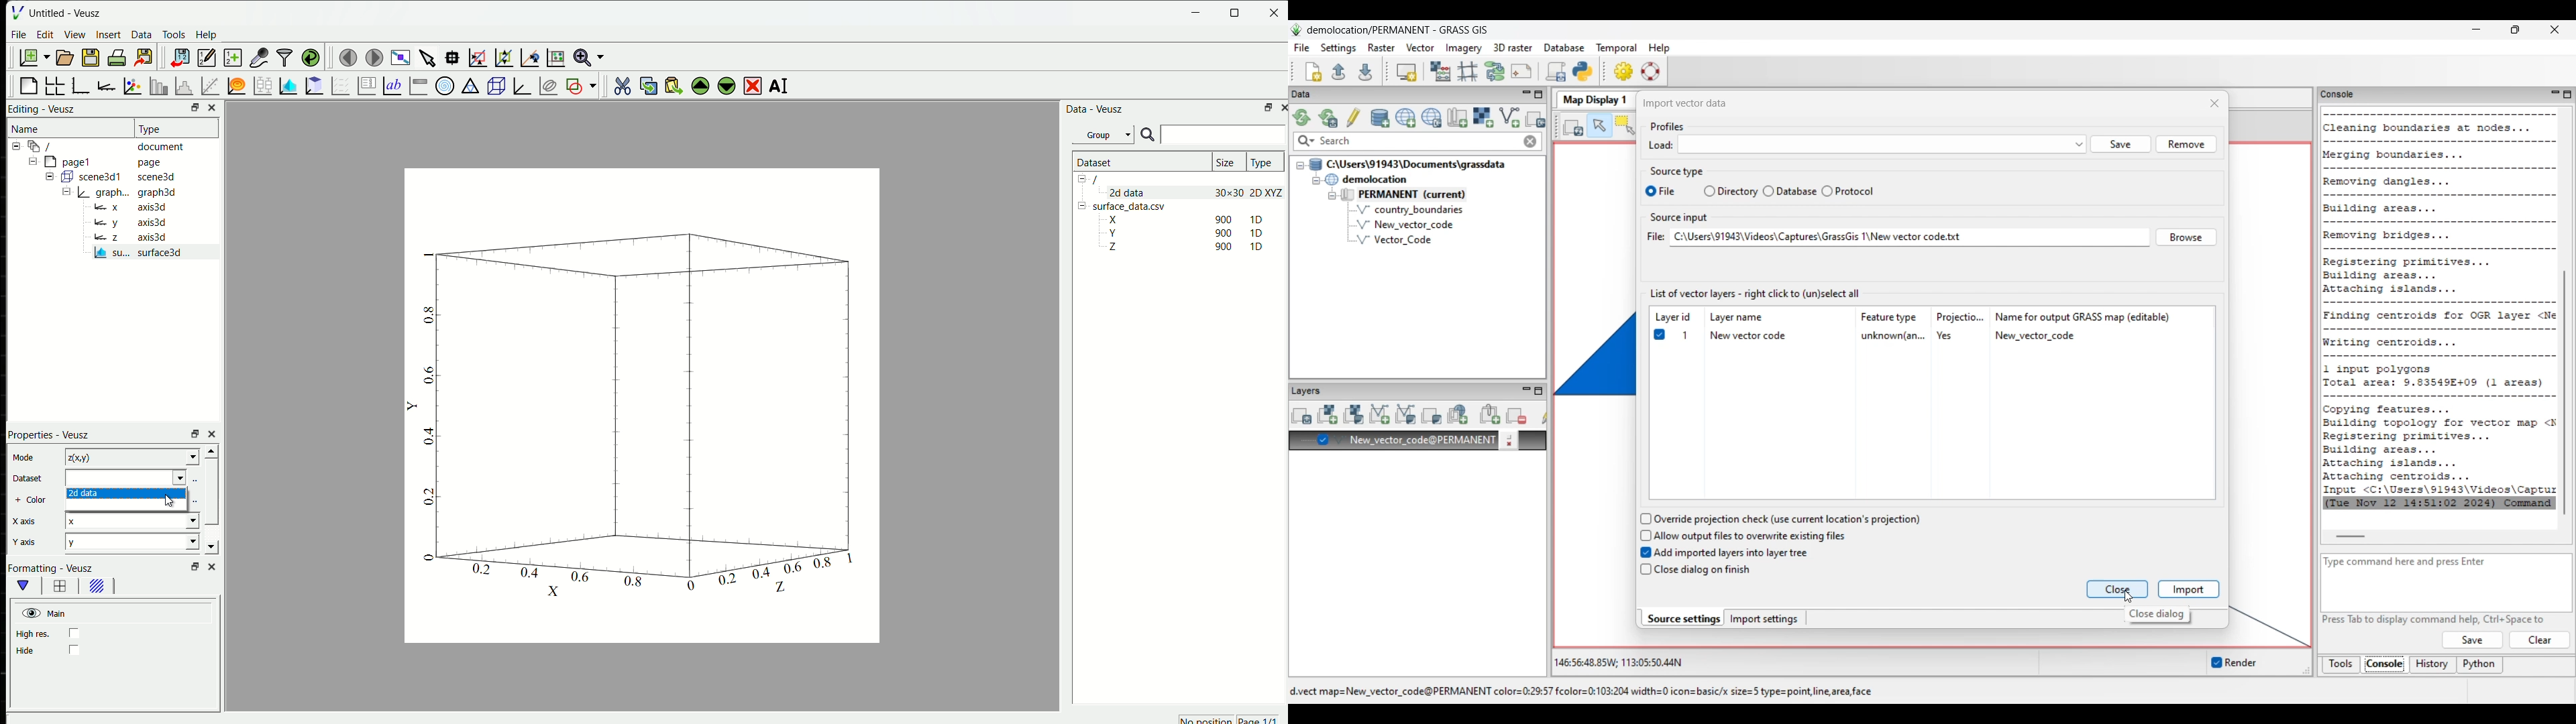  What do you see at coordinates (160, 85) in the screenshot?
I see `plot bar charts ` at bounding box center [160, 85].